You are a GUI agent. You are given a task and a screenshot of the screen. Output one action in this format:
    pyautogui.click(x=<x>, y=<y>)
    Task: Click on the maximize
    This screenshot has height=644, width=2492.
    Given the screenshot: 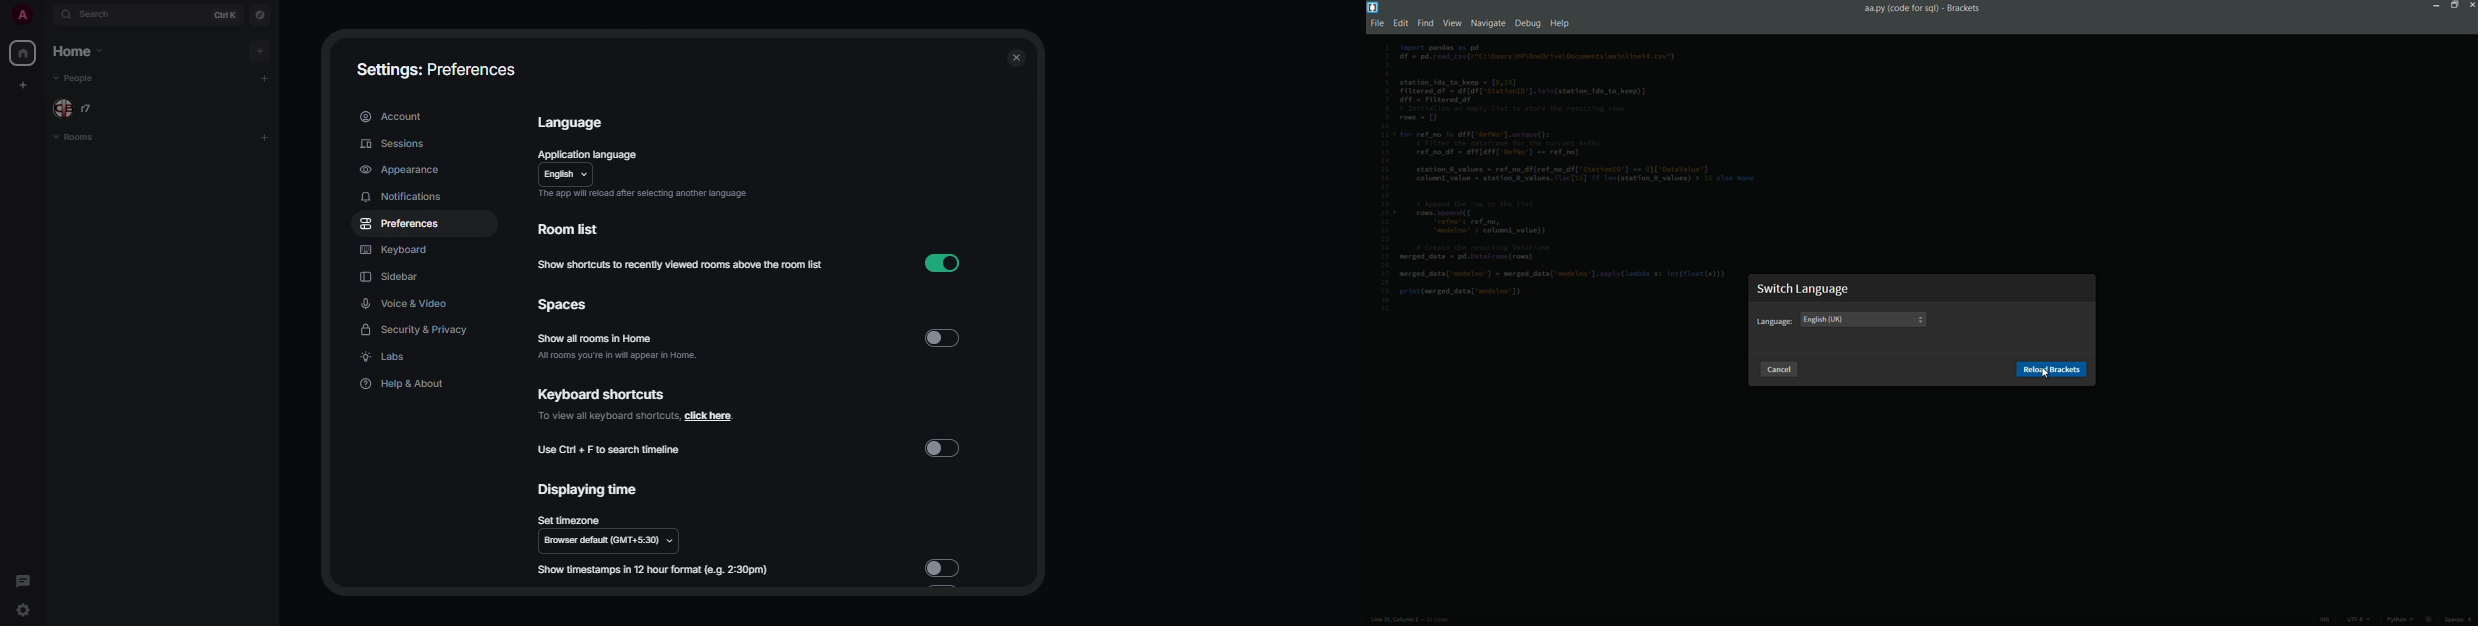 What is the action you would take?
    pyautogui.click(x=2453, y=5)
    